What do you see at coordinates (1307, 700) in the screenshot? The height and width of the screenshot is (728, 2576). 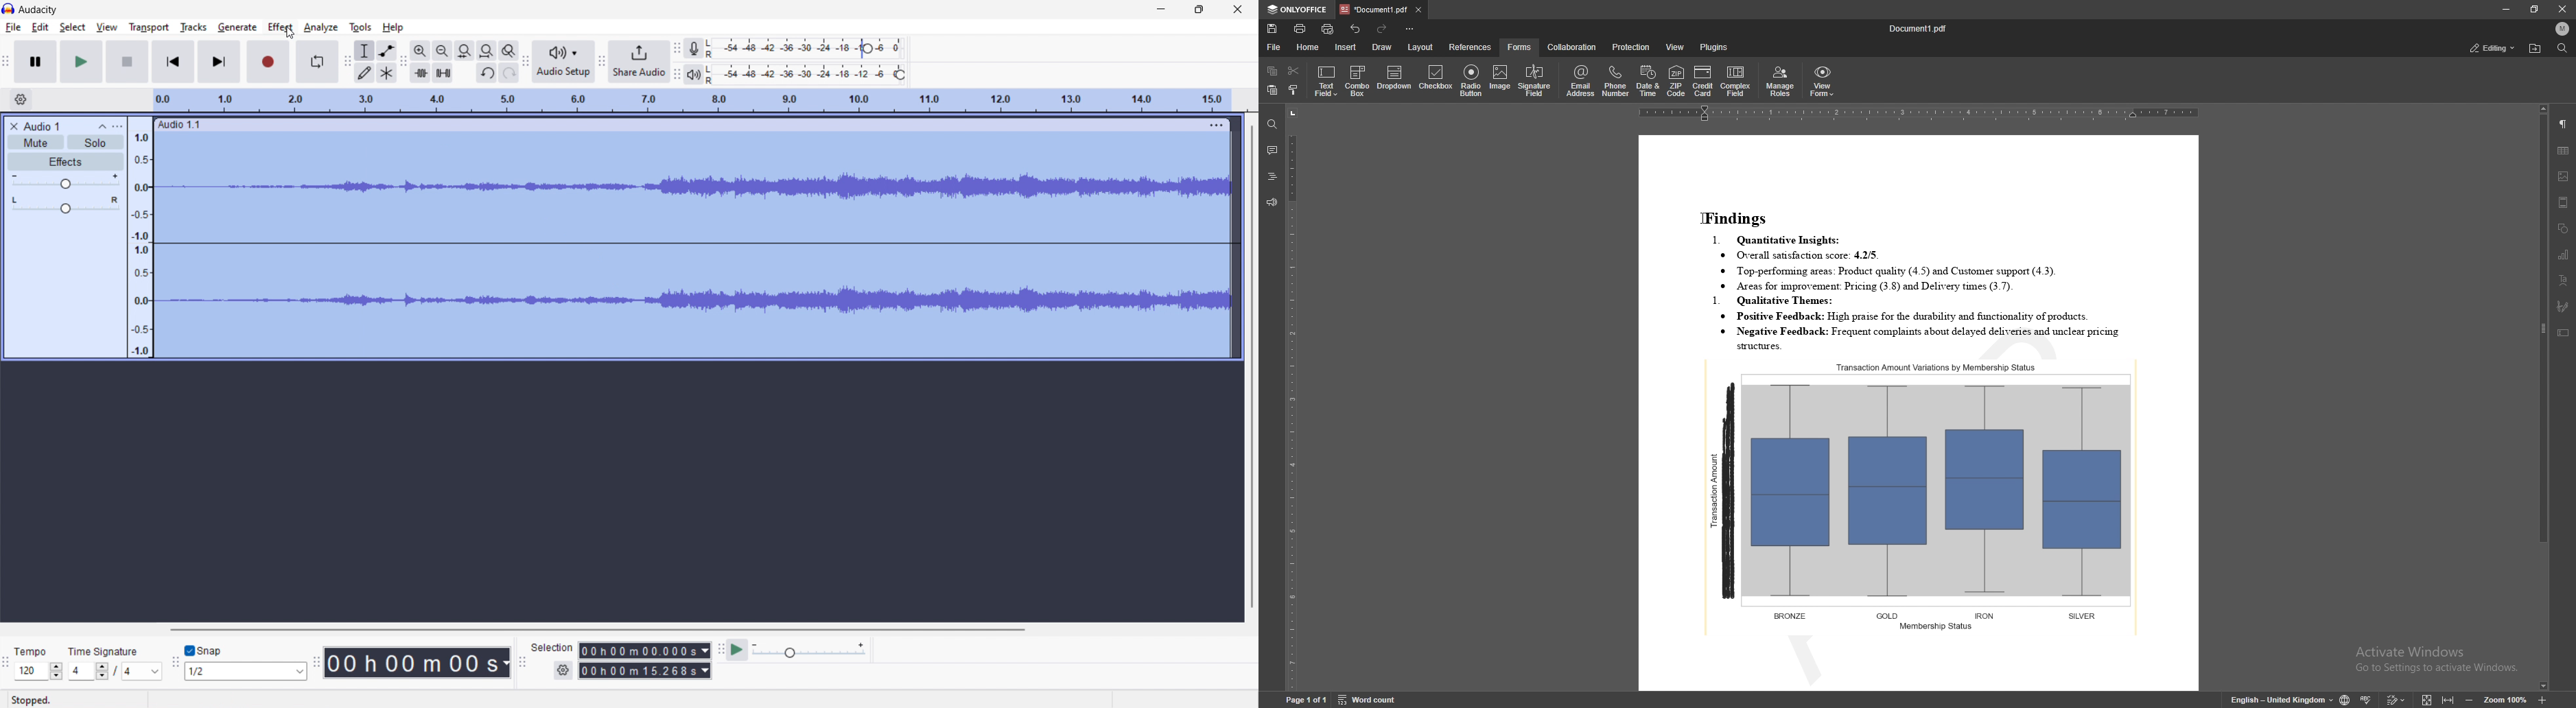 I see `page` at bounding box center [1307, 700].